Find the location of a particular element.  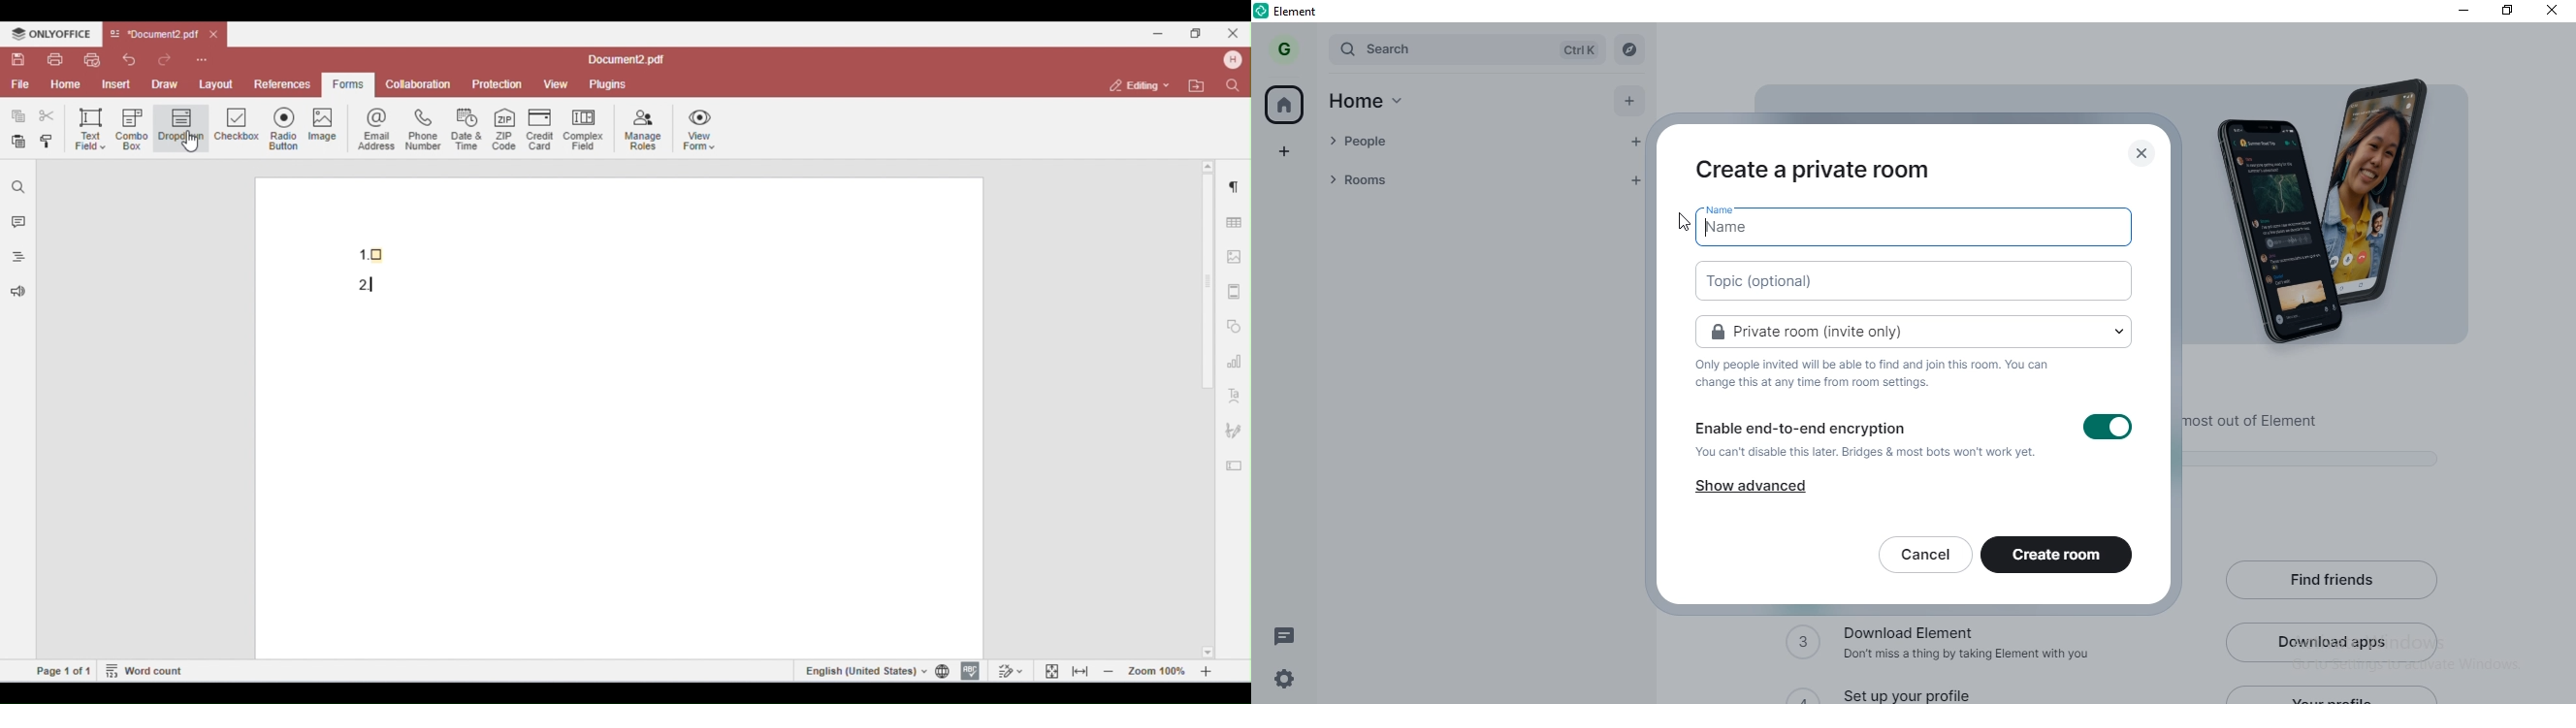

cancel is located at coordinates (1923, 556).